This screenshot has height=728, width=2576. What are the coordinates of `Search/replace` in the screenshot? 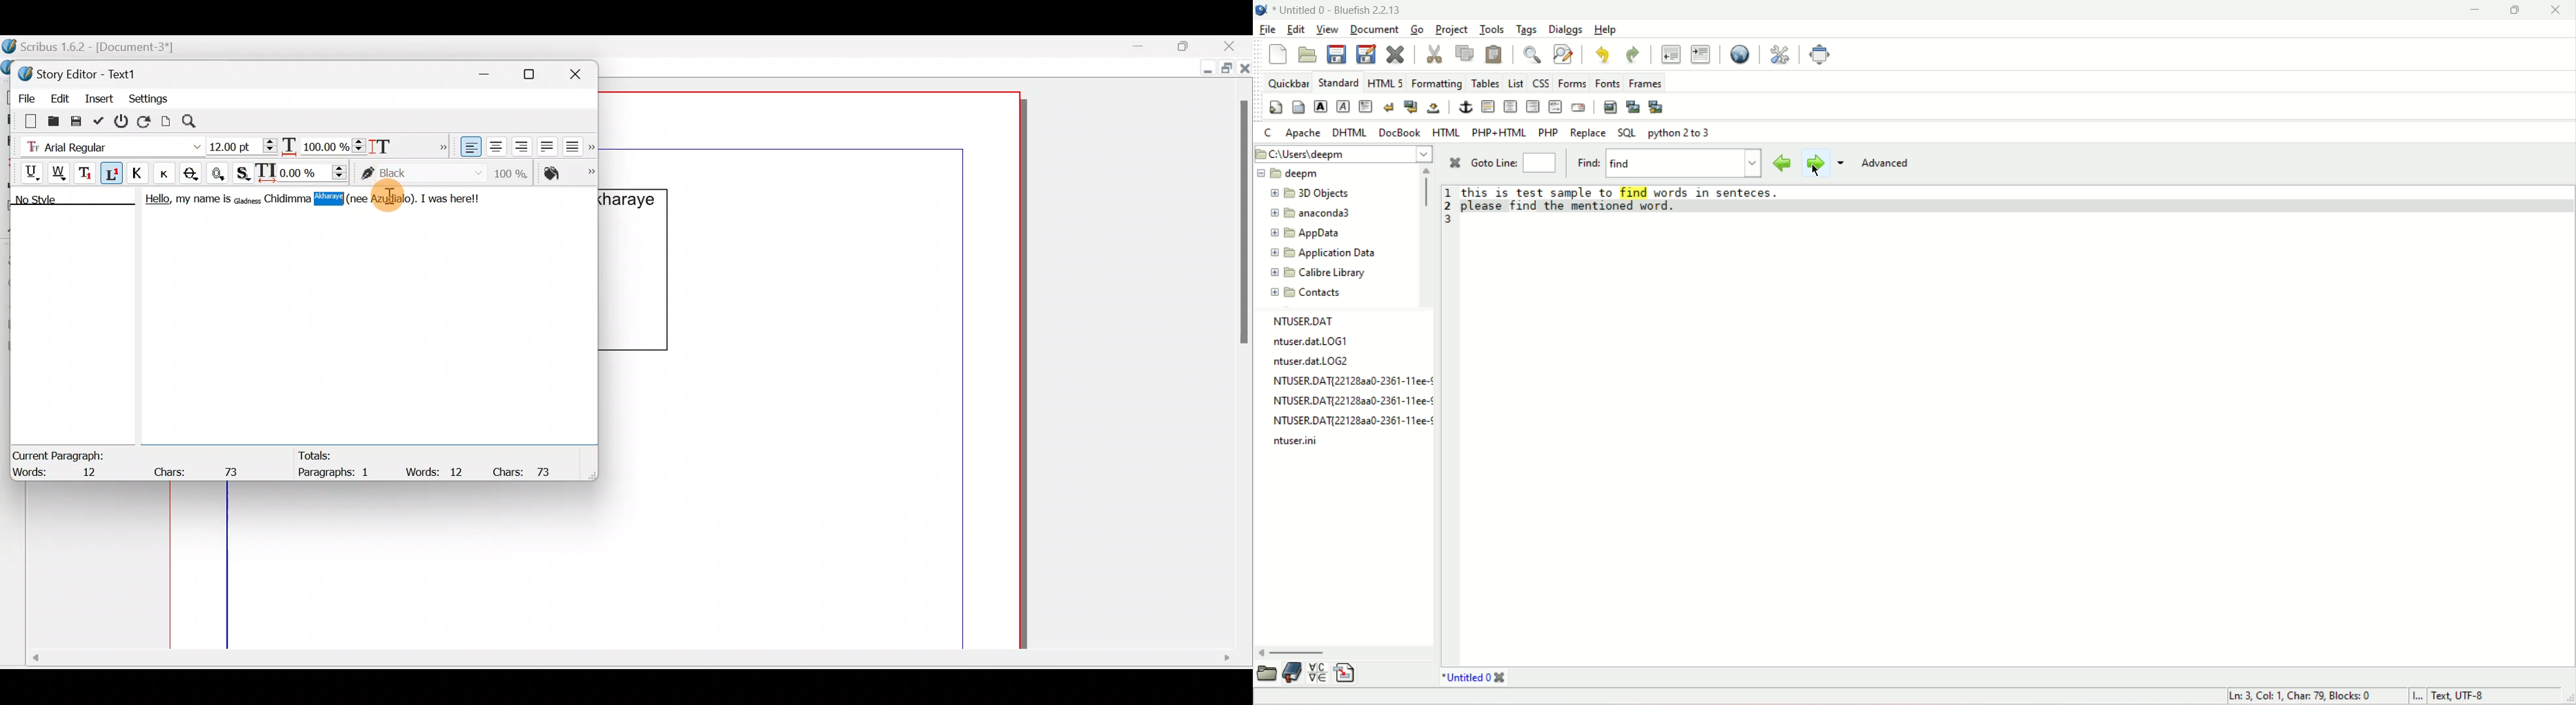 It's located at (197, 121).